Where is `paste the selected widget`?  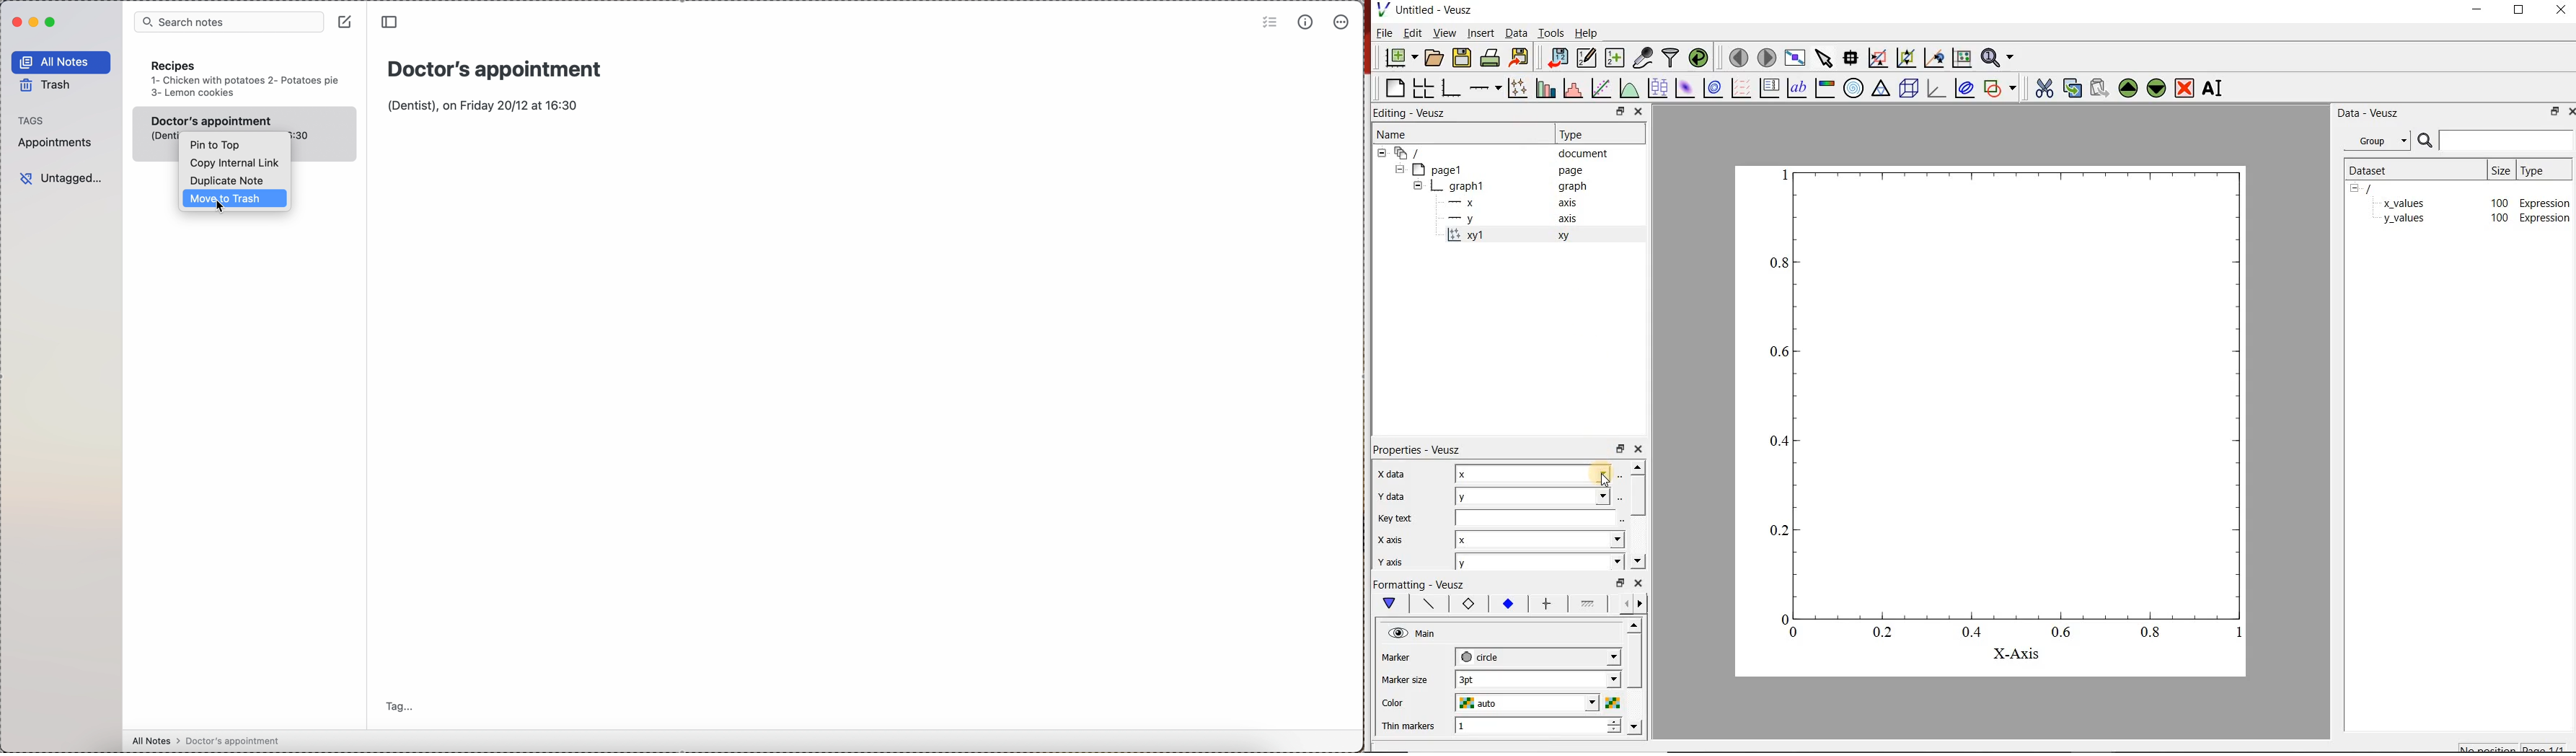
paste the selected widget is located at coordinates (2097, 90).